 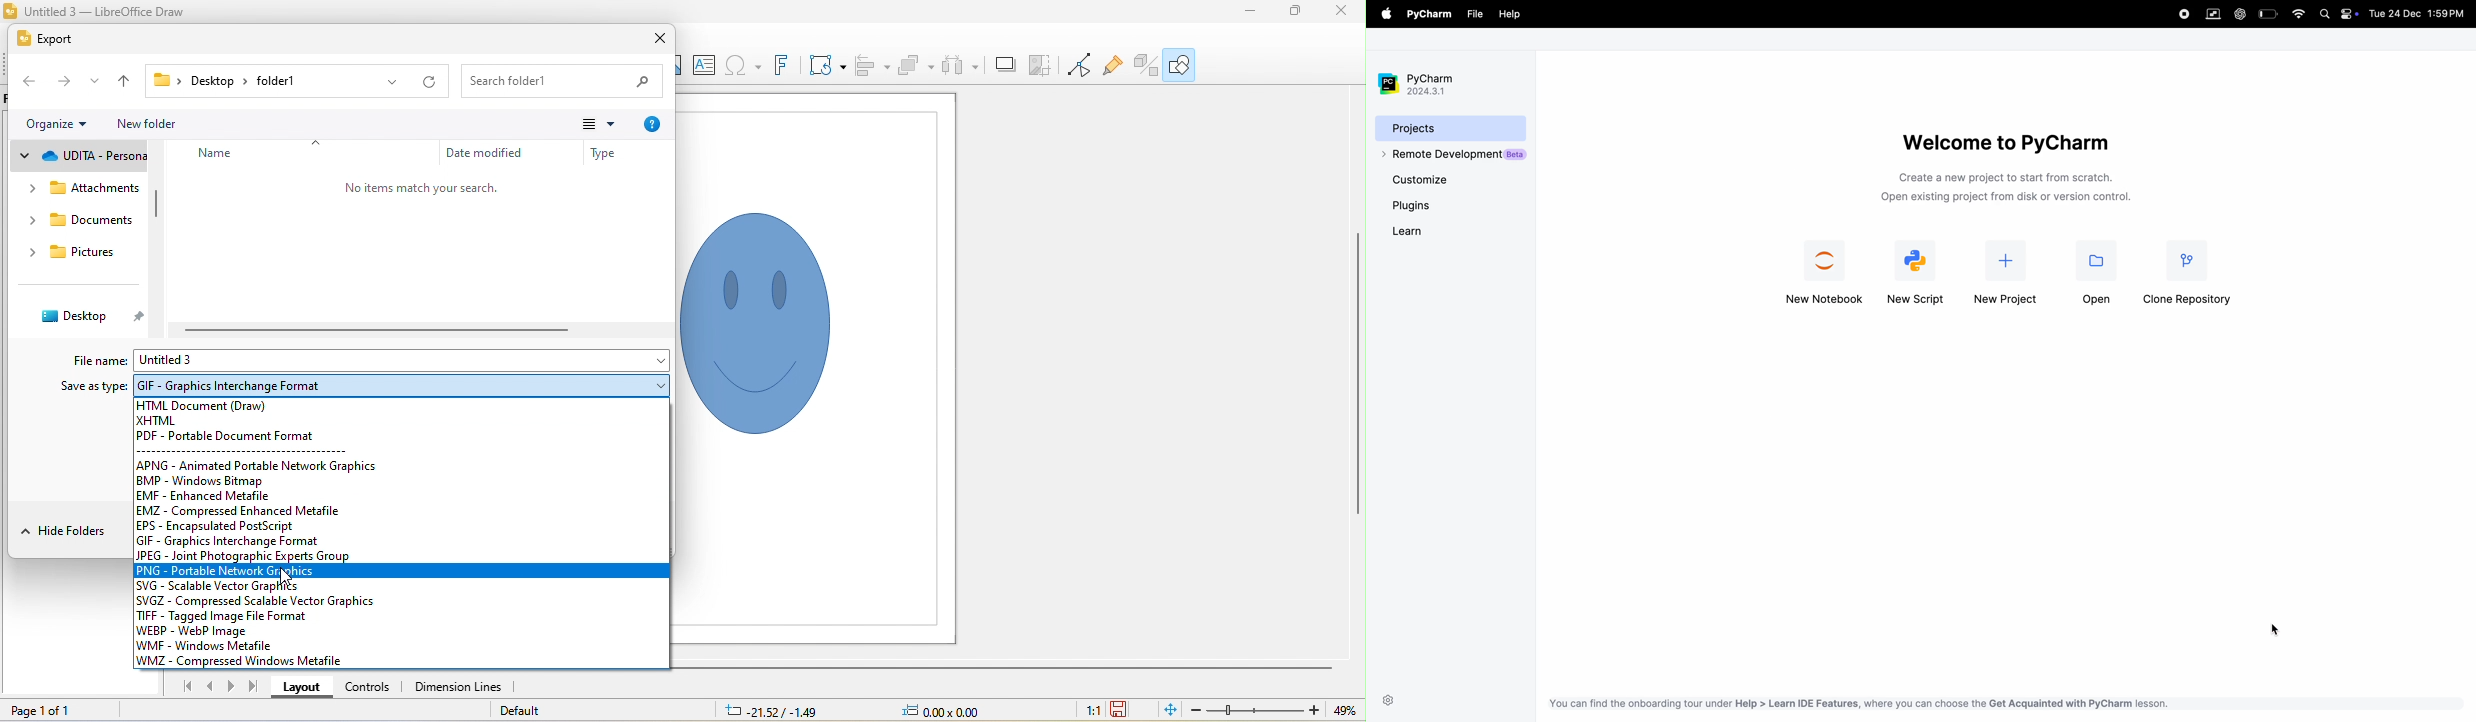 I want to click on date modified, so click(x=484, y=153).